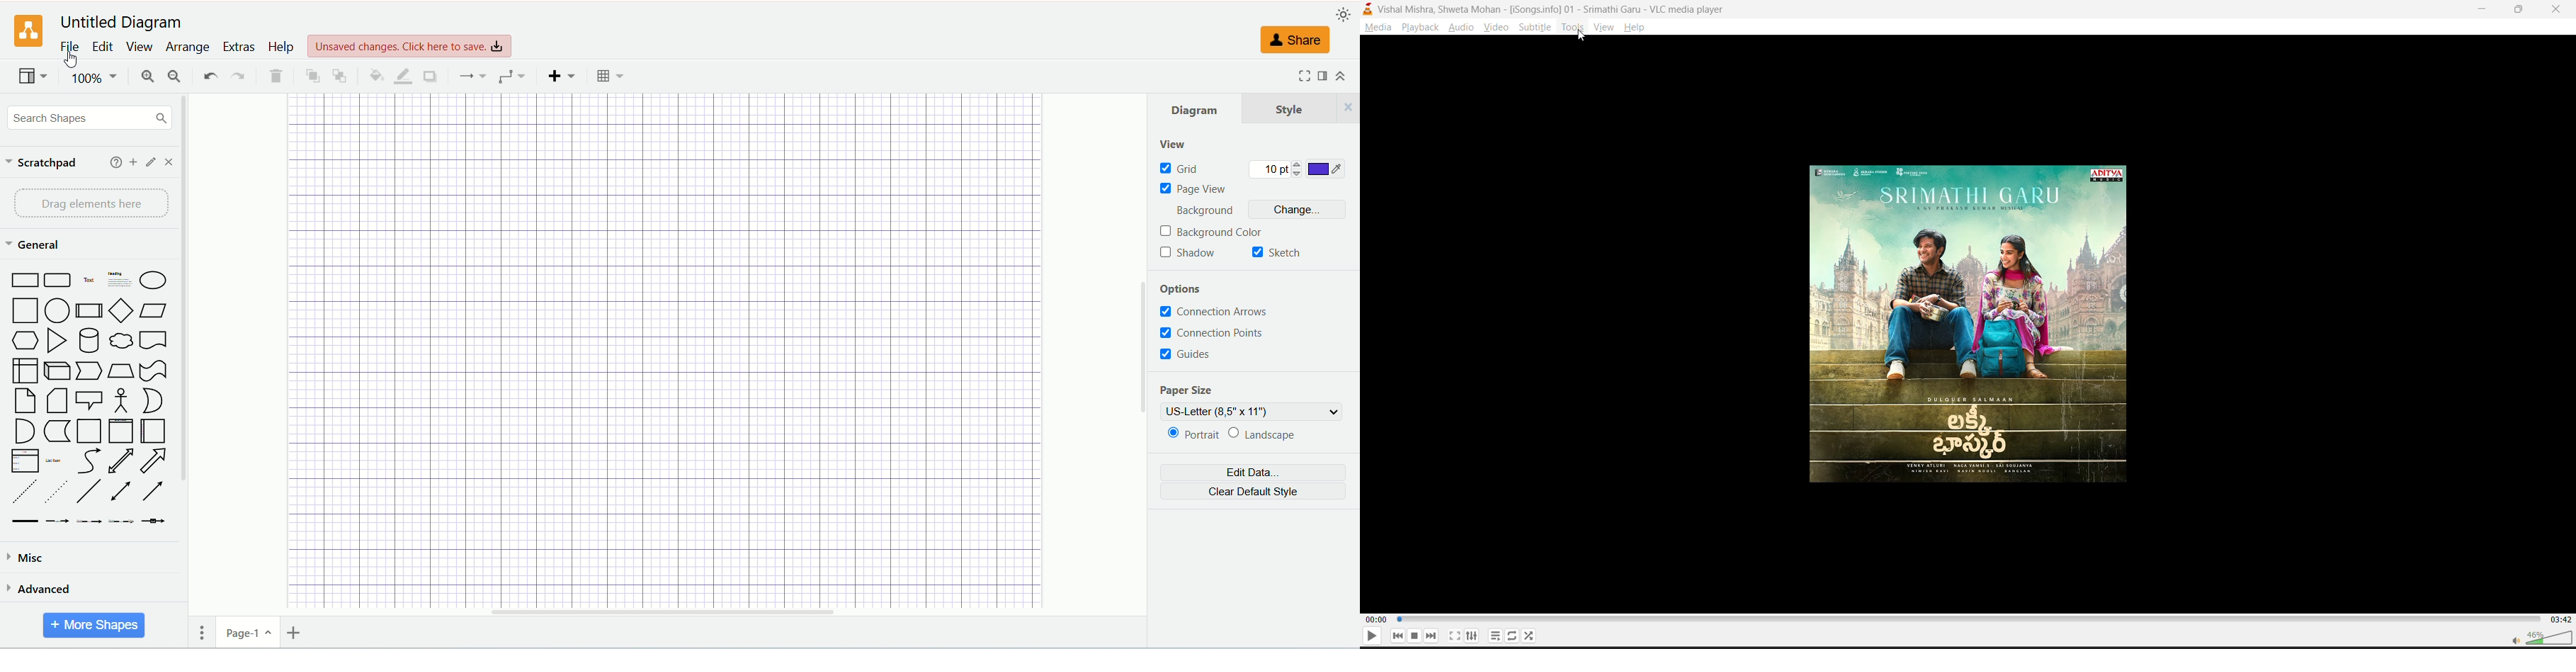  Describe the element at coordinates (1303, 75) in the screenshot. I see `fullscreen` at that location.